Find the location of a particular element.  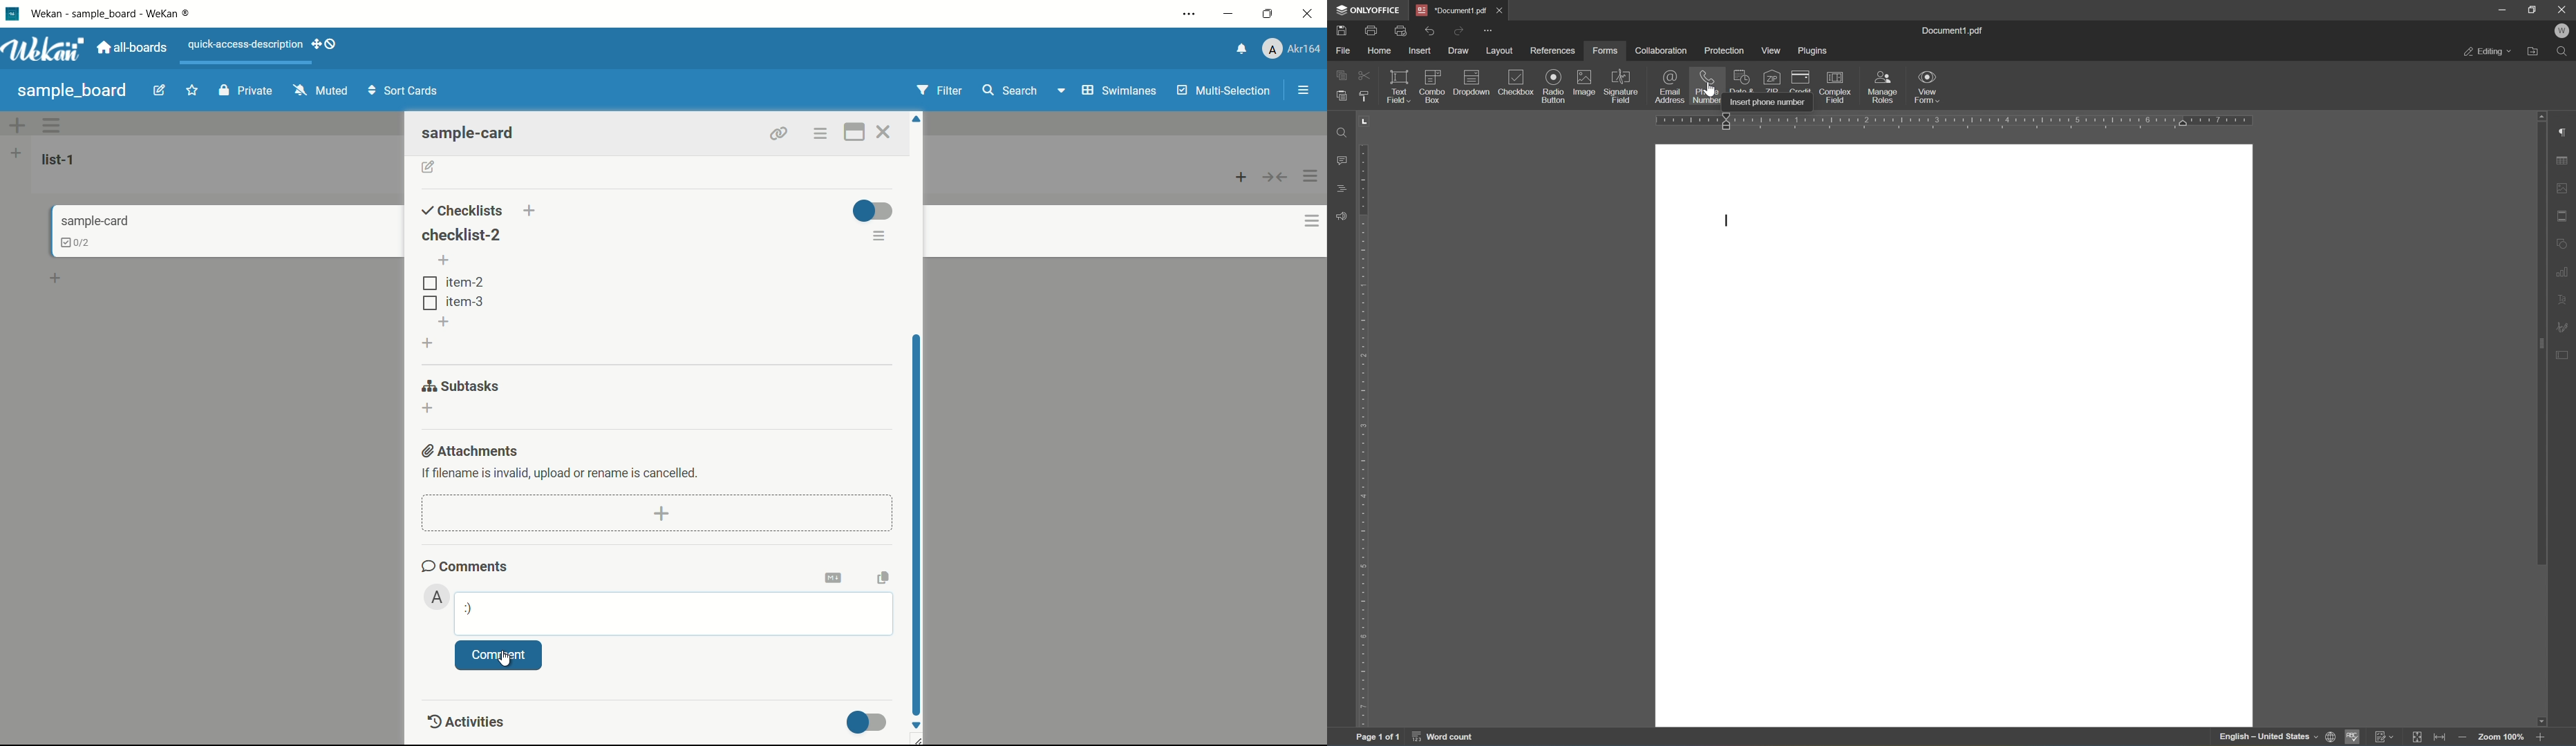

document1.pdf is located at coordinates (1449, 8).